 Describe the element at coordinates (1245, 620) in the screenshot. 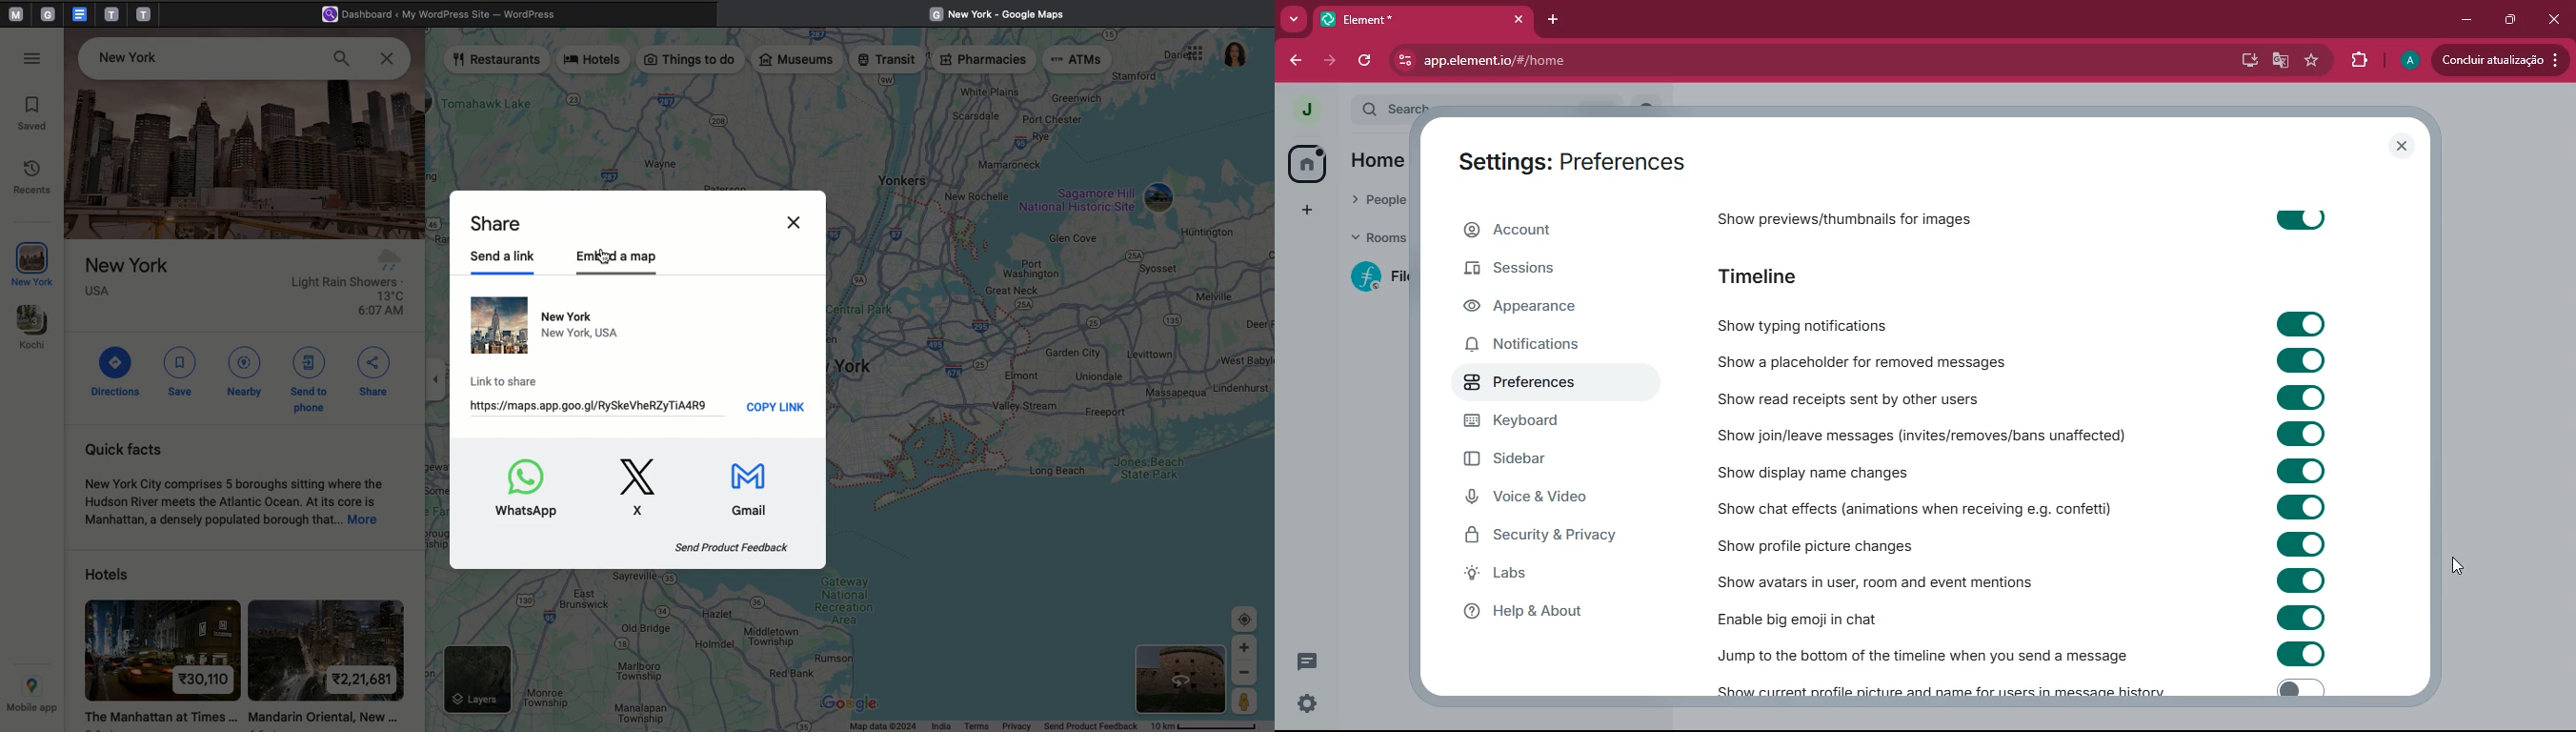

I see `Target` at that location.